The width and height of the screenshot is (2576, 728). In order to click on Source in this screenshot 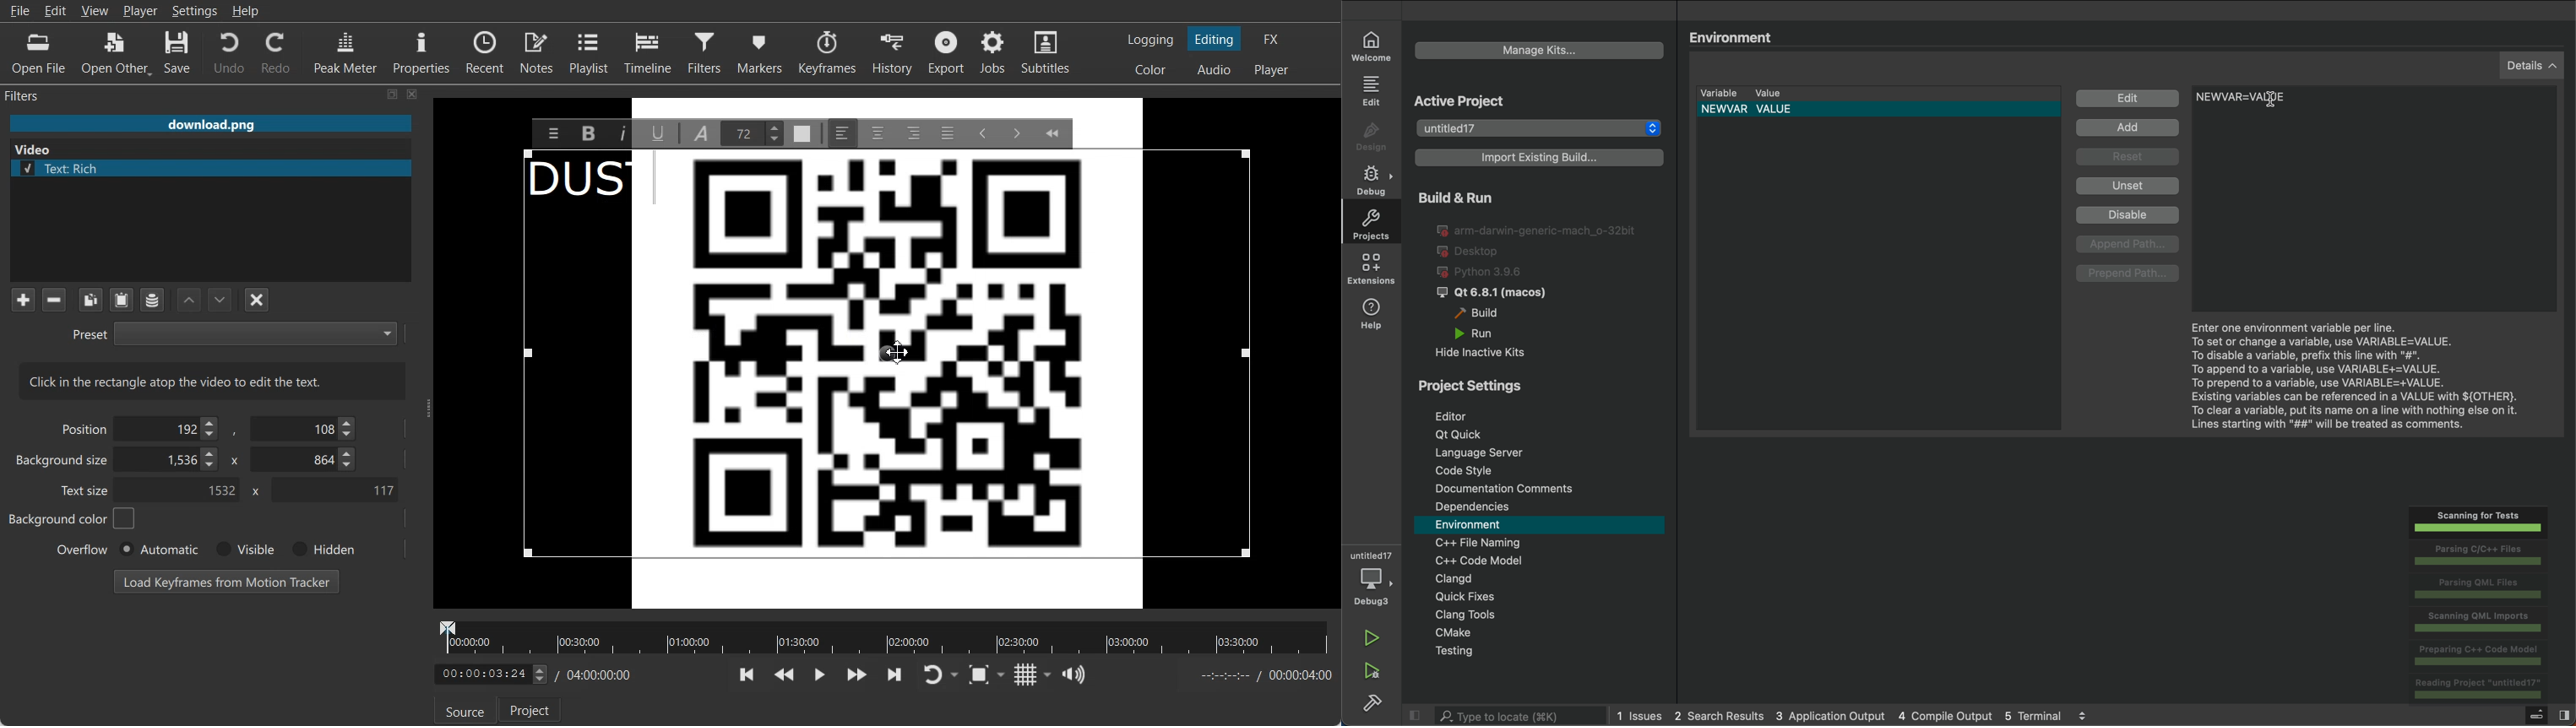, I will do `click(461, 712)`.